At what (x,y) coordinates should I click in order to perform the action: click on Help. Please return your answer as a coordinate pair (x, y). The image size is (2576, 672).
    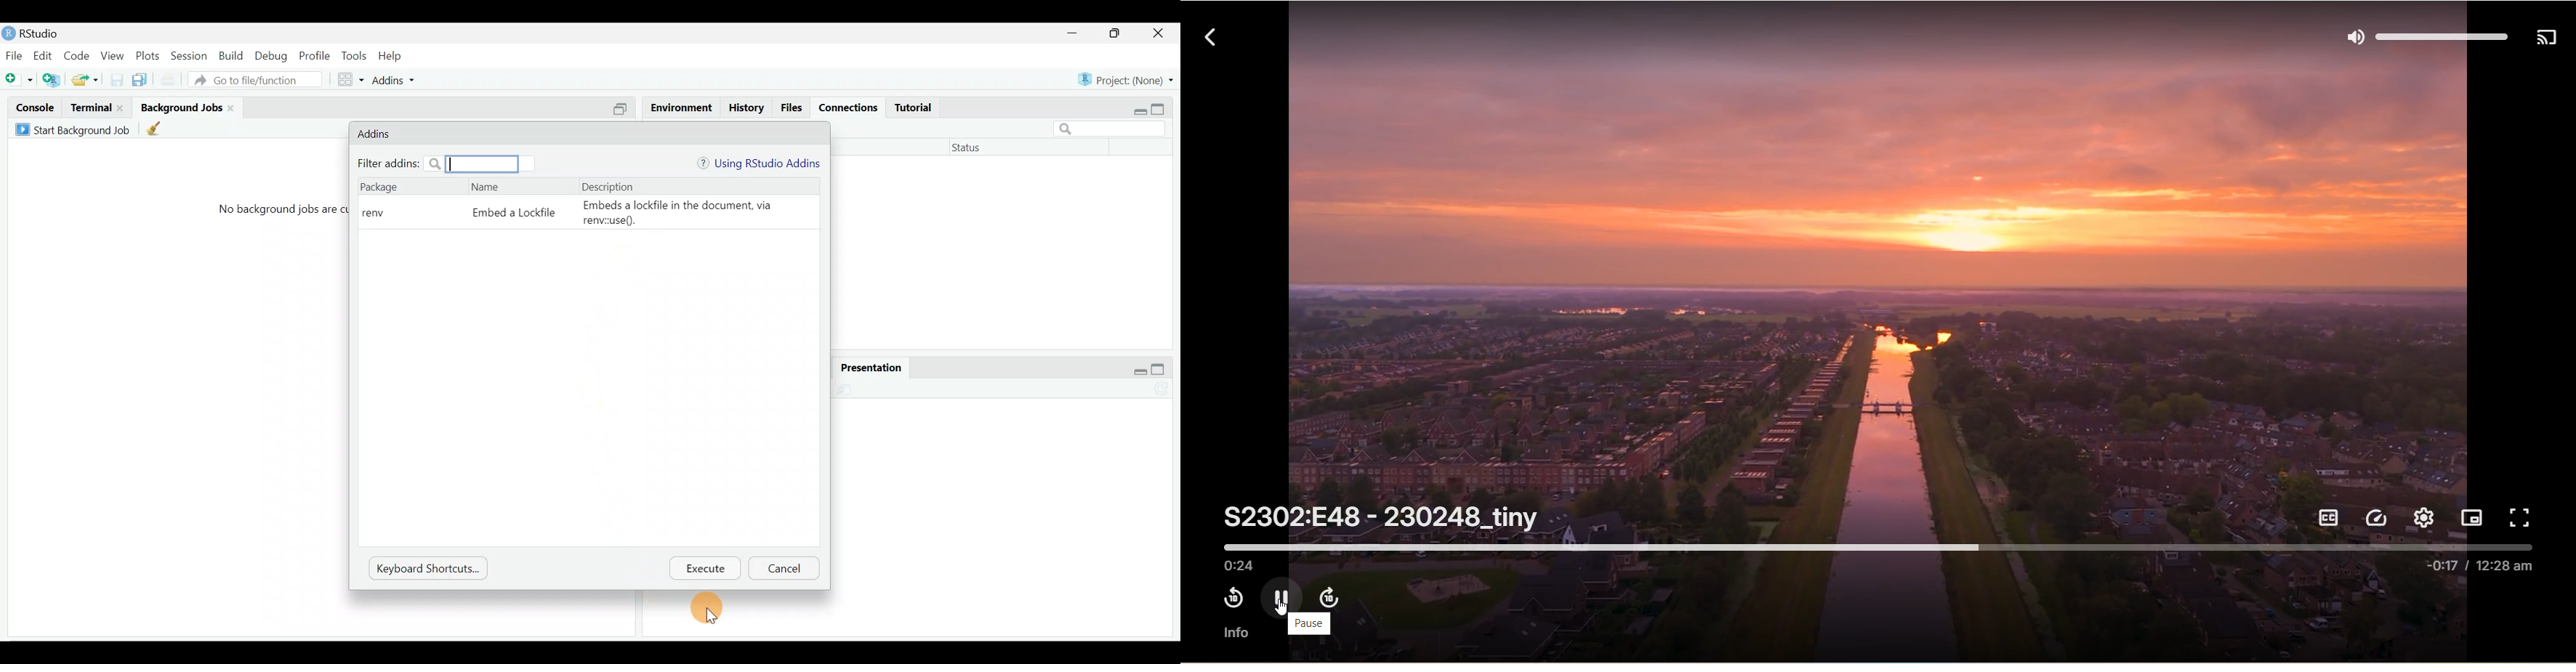
    Looking at the image, I should click on (764, 366).